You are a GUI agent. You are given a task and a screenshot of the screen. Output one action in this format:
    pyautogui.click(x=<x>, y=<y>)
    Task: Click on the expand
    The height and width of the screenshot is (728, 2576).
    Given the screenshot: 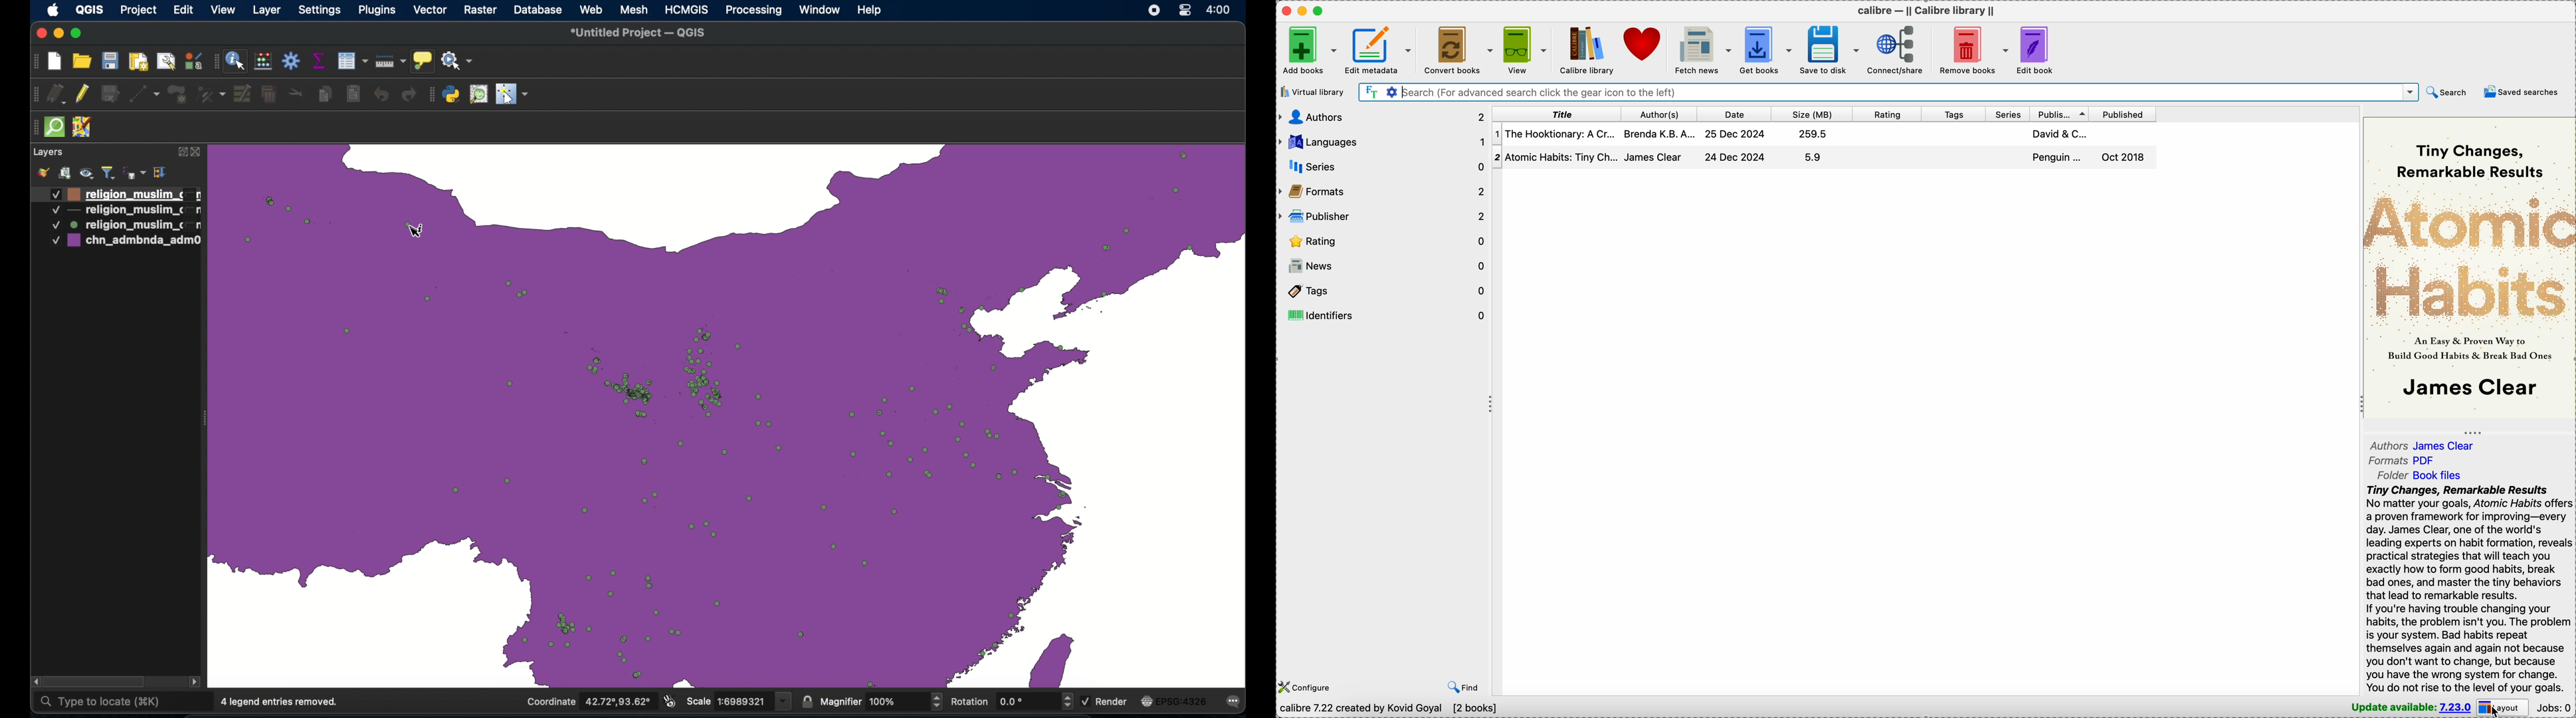 What is the action you would take?
    pyautogui.click(x=180, y=153)
    